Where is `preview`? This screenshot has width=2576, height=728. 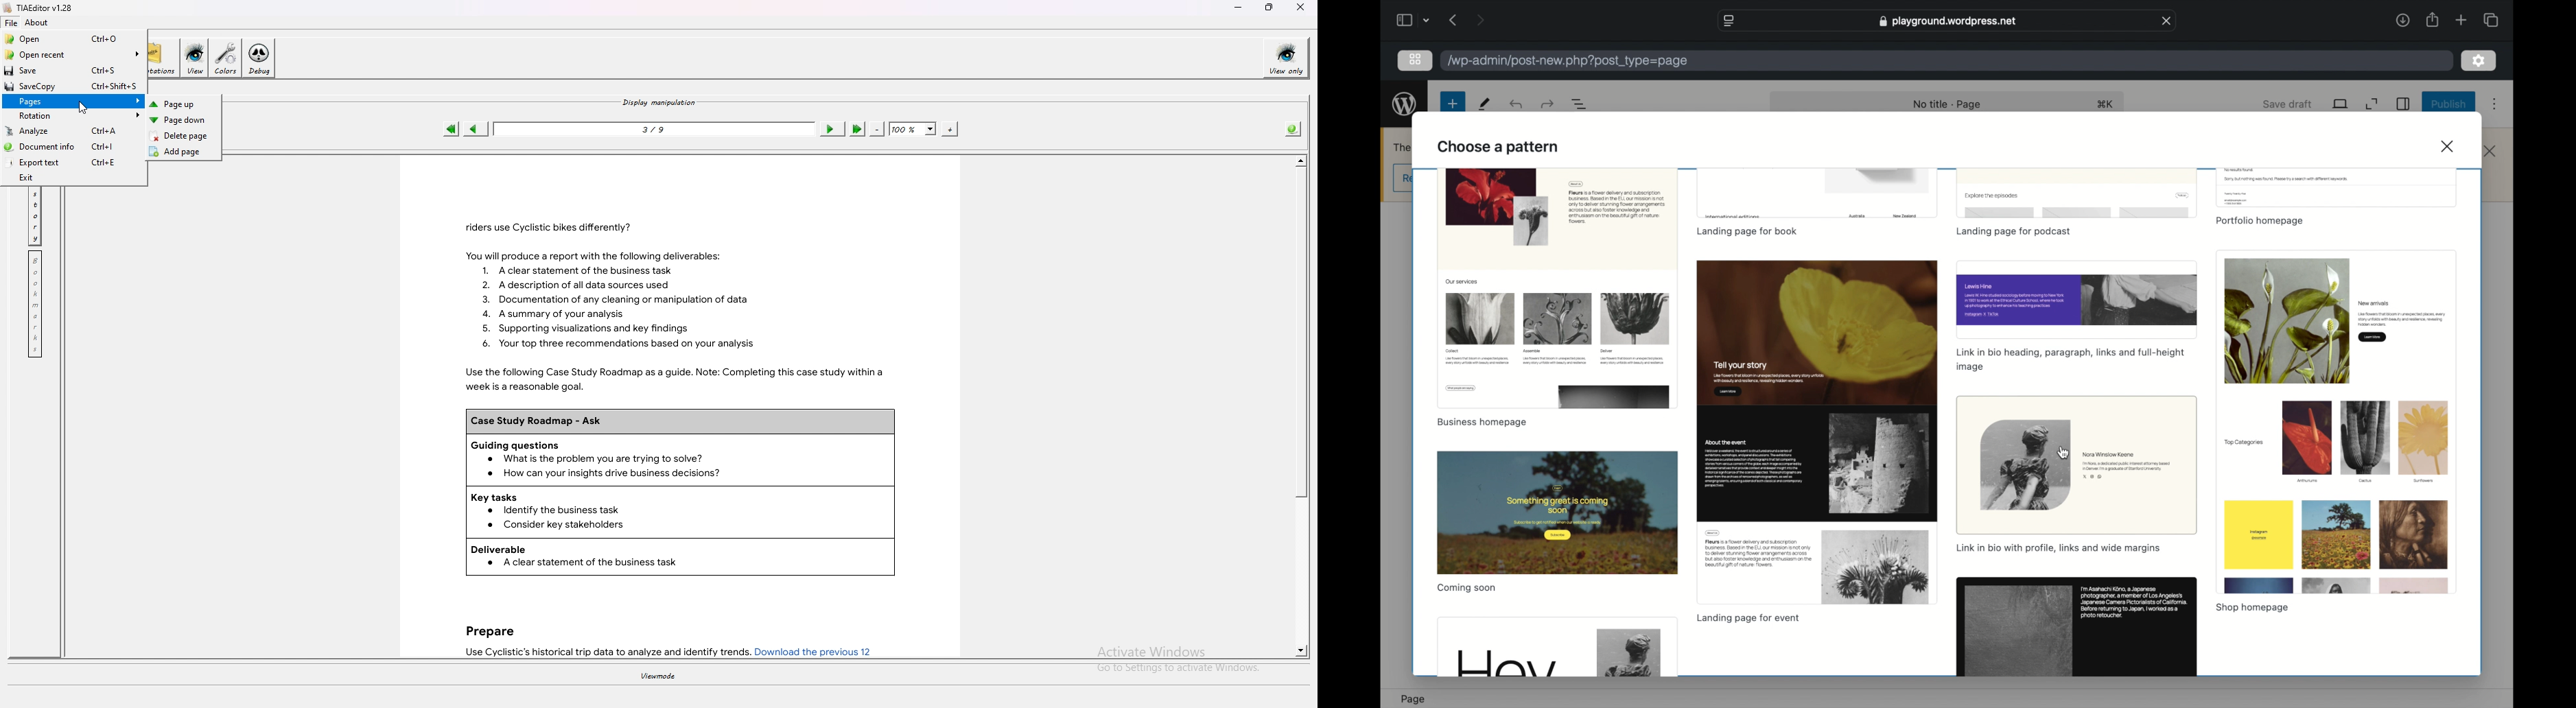 preview is located at coordinates (2336, 187).